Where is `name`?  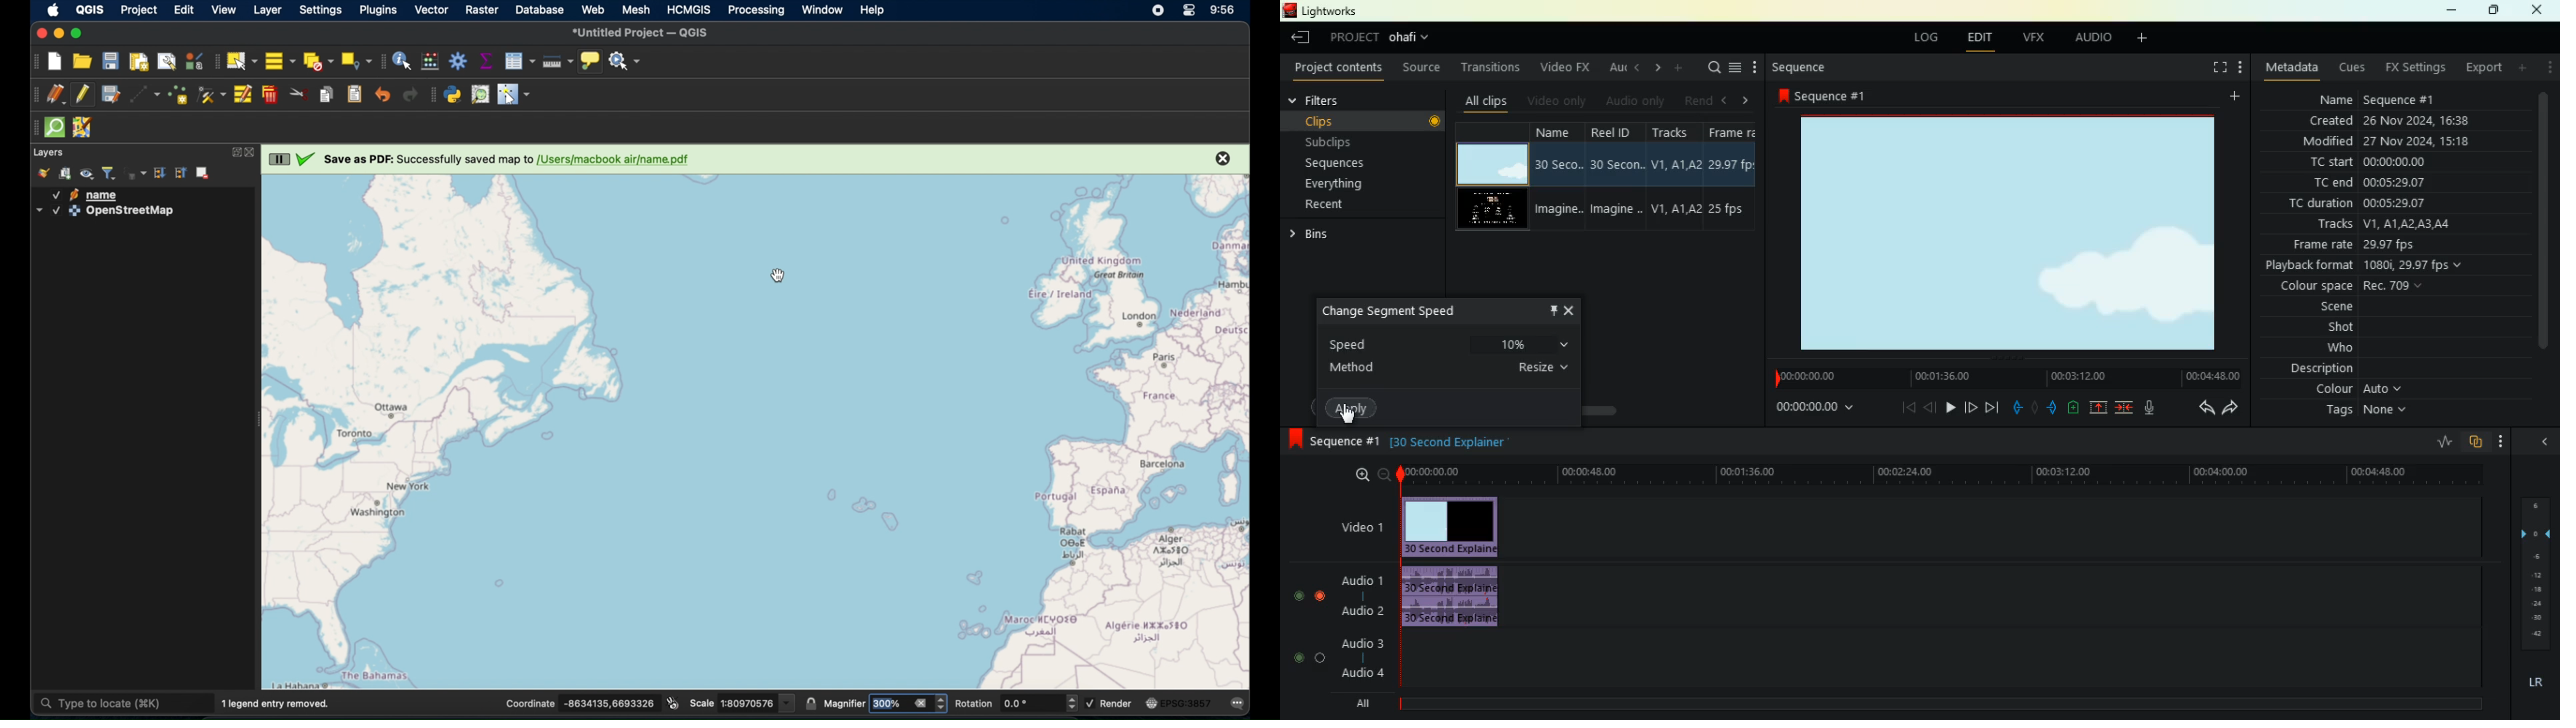 name is located at coordinates (91, 195).